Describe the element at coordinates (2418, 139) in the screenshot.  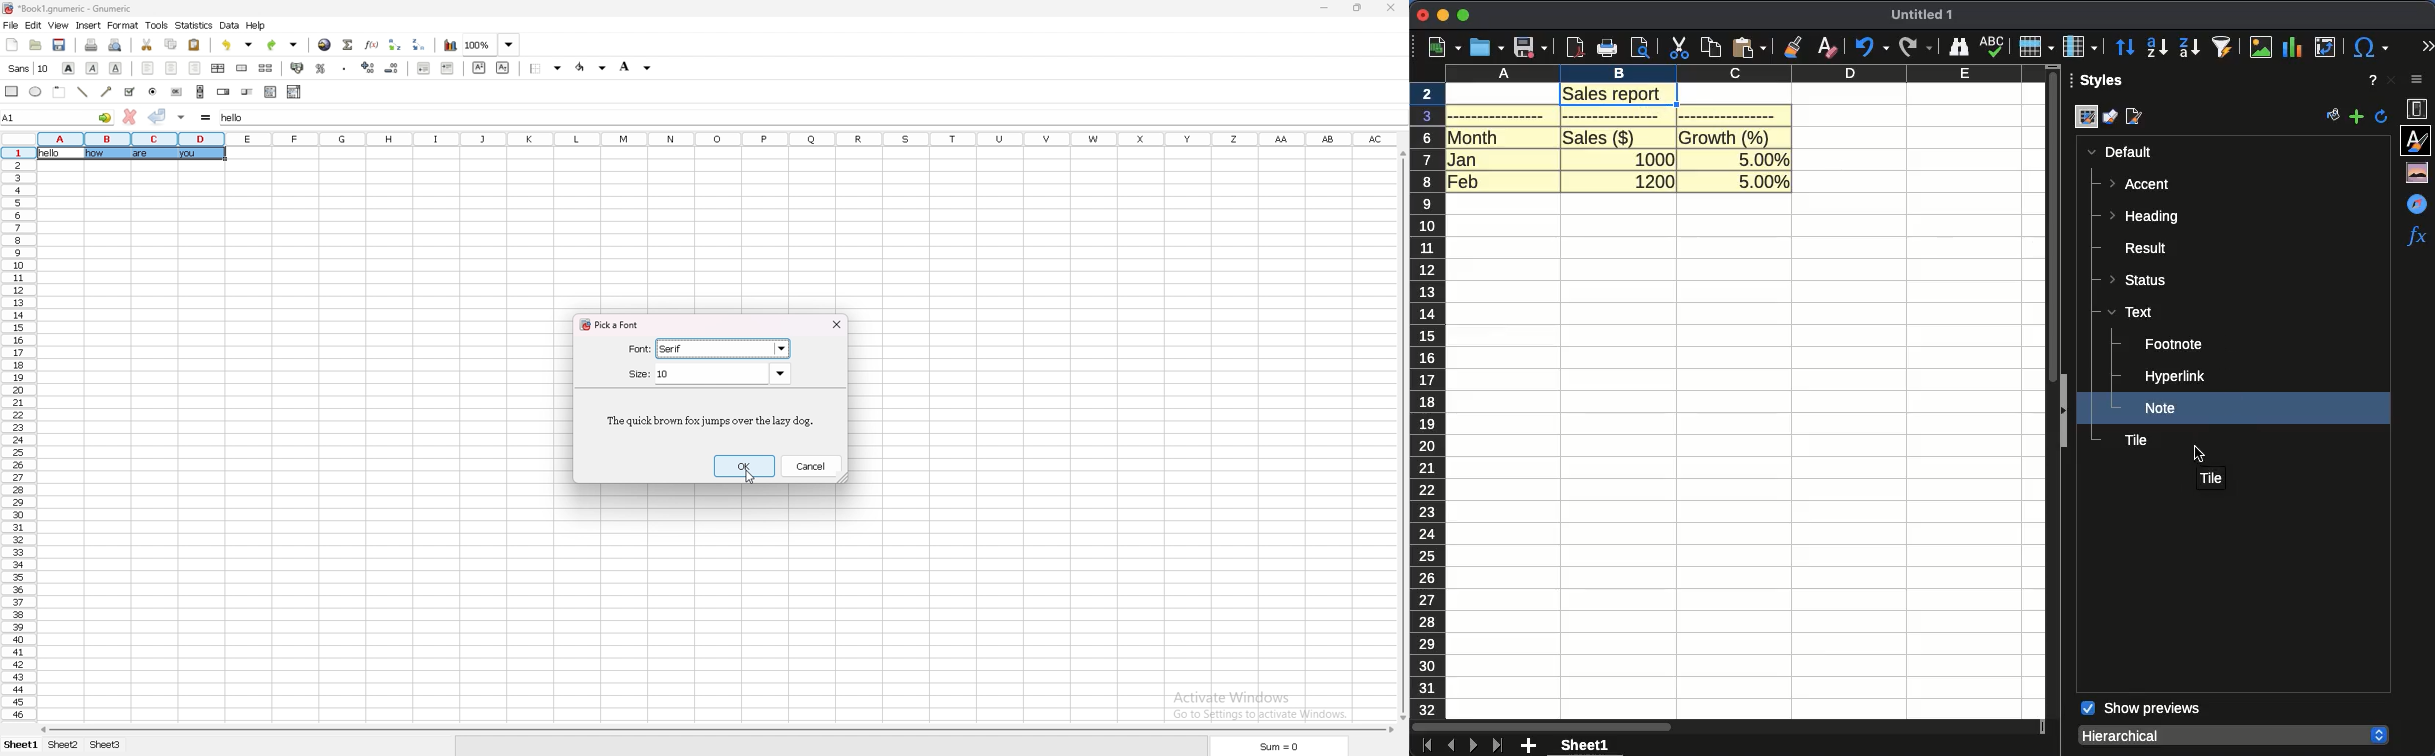
I see `styles` at that location.